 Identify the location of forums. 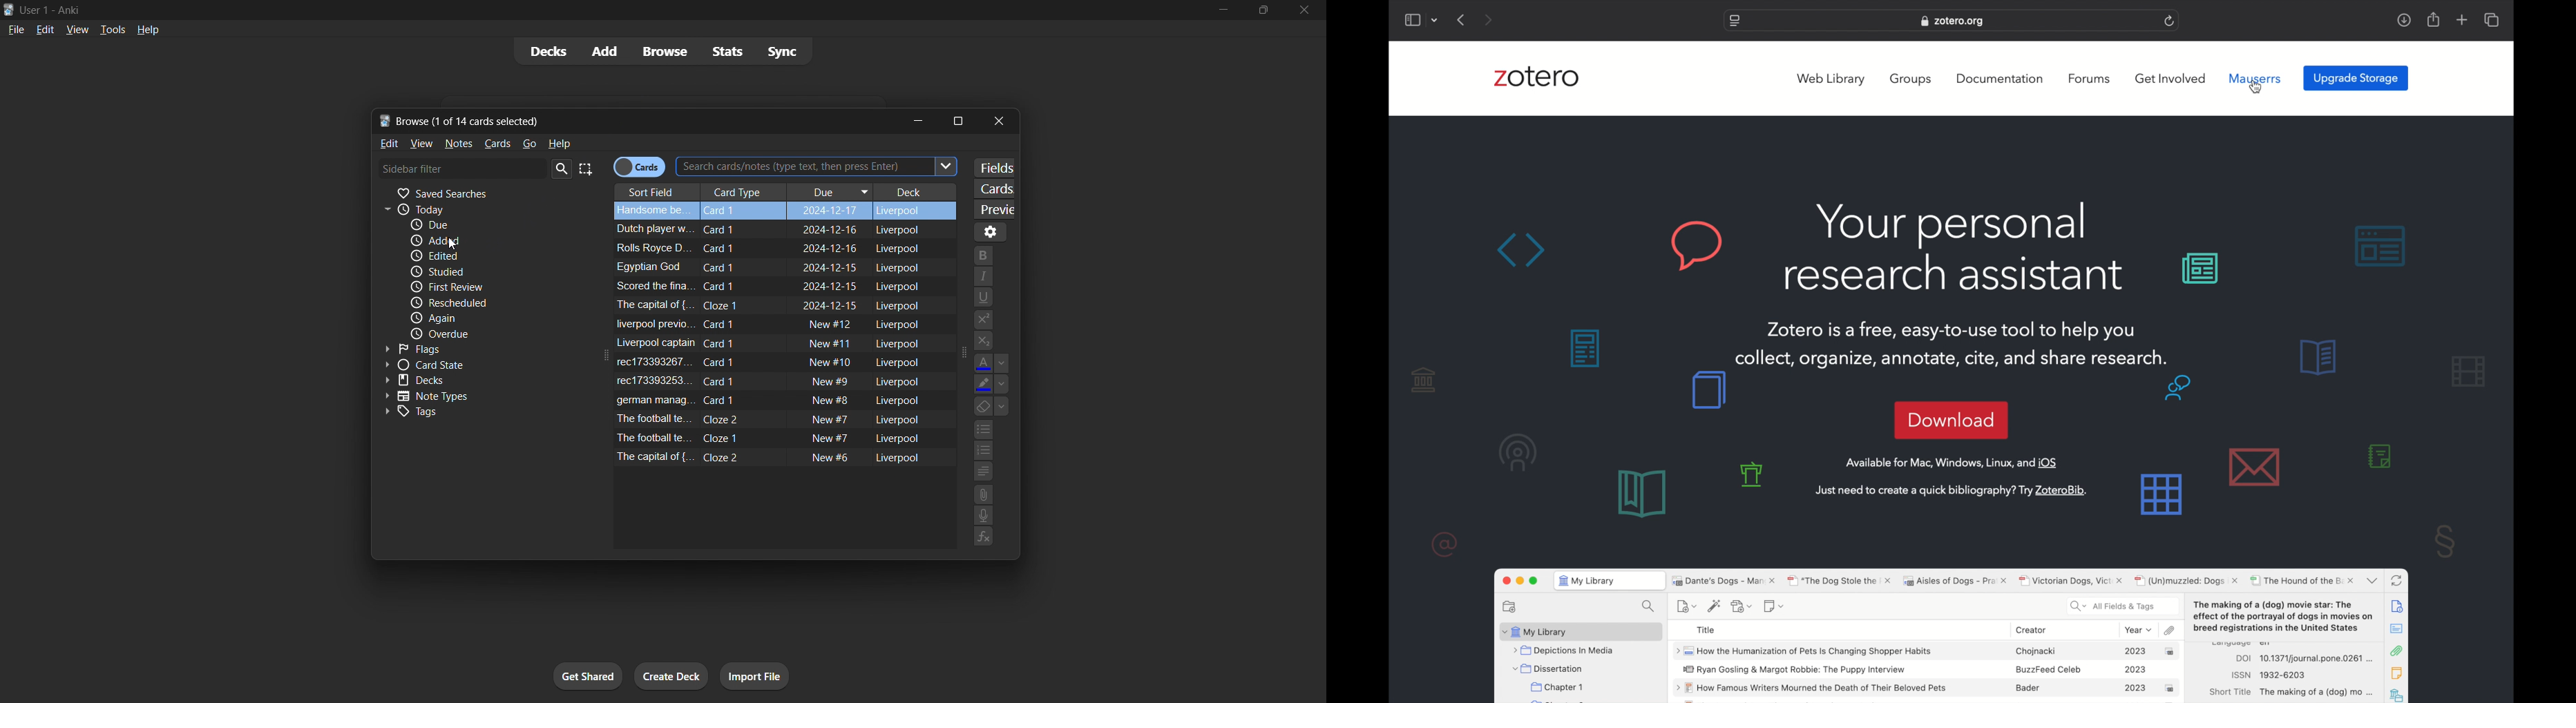
(2091, 79).